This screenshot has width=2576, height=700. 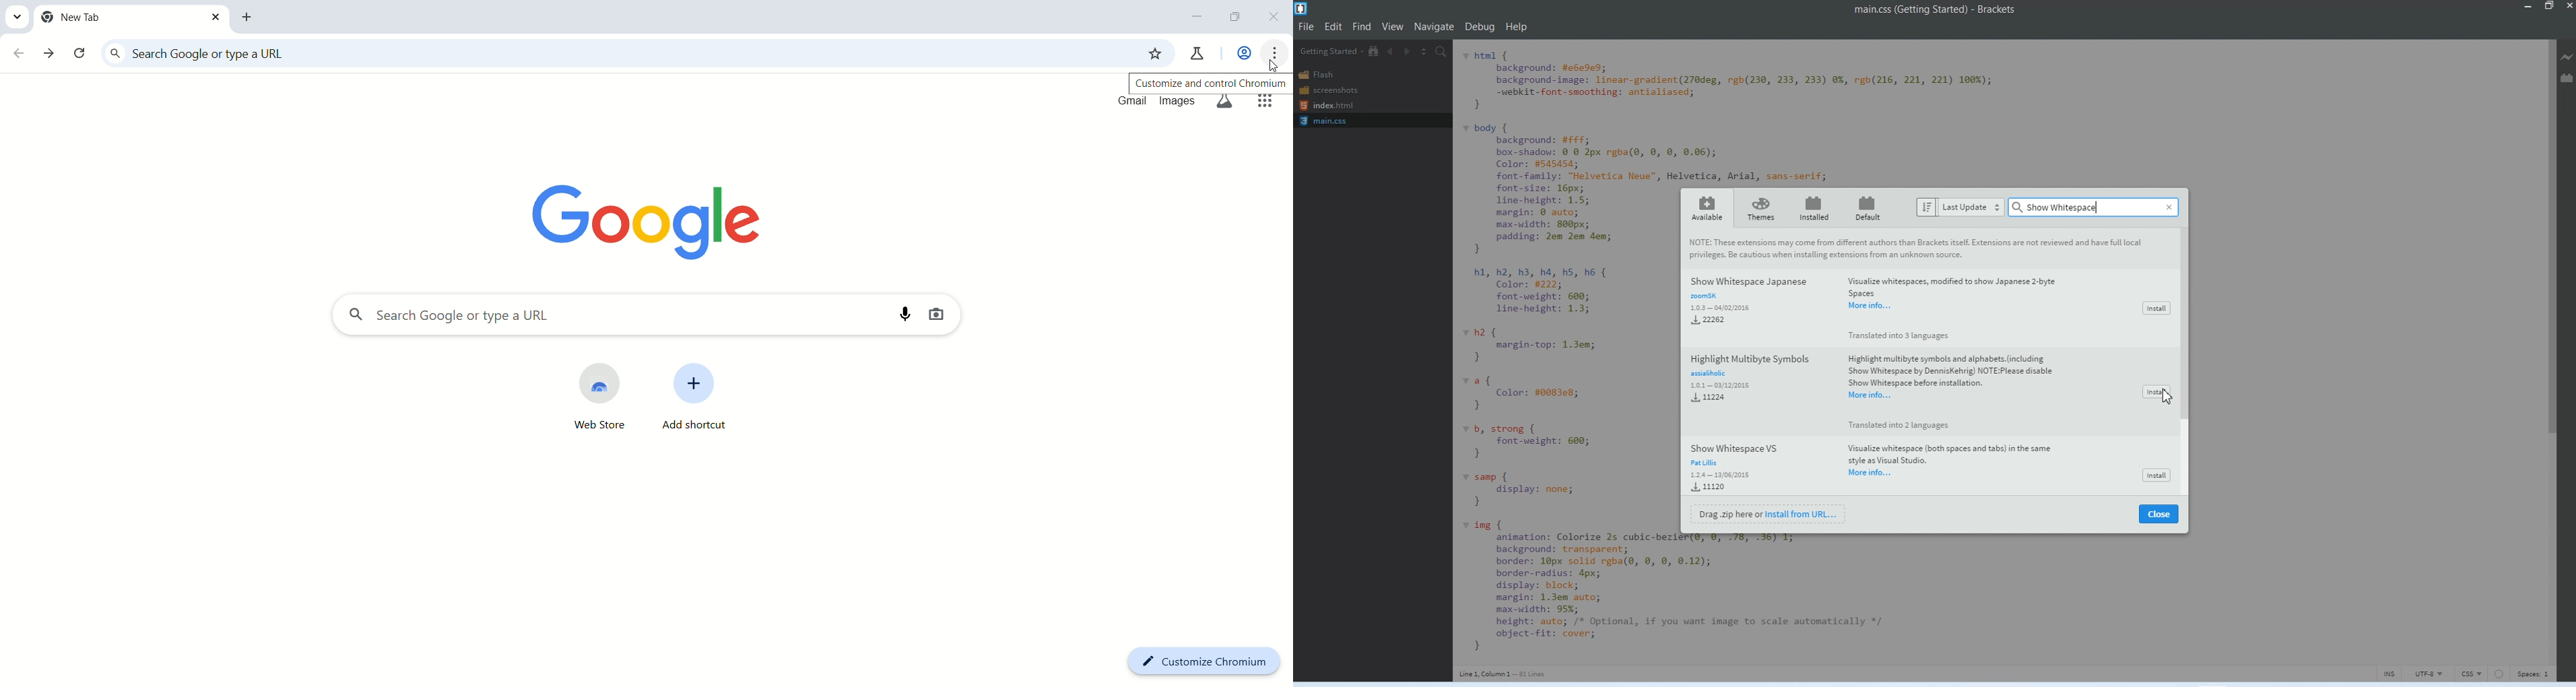 I want to click on cursor, so click(x=2168, y=400).